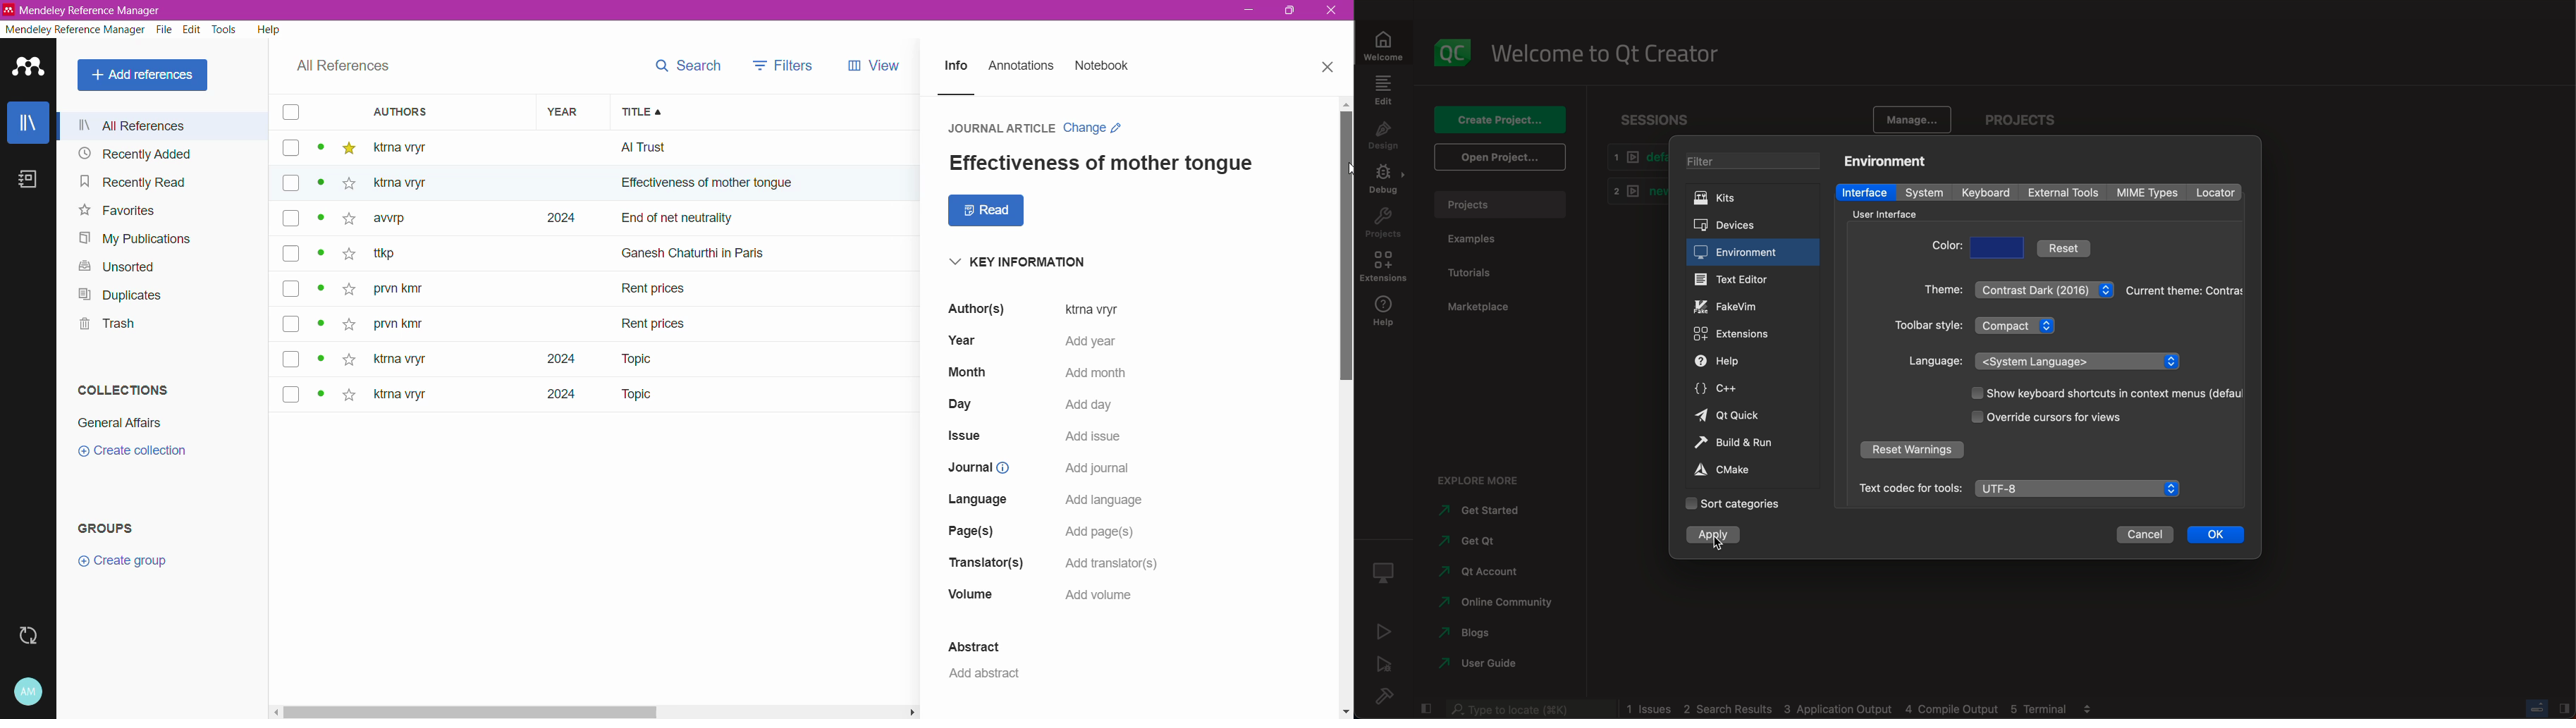 The image size is (2576, 728). Describe the element at coordinates (689, 186) in the screenshot. I see `effectiveness of mother ton` at that location.